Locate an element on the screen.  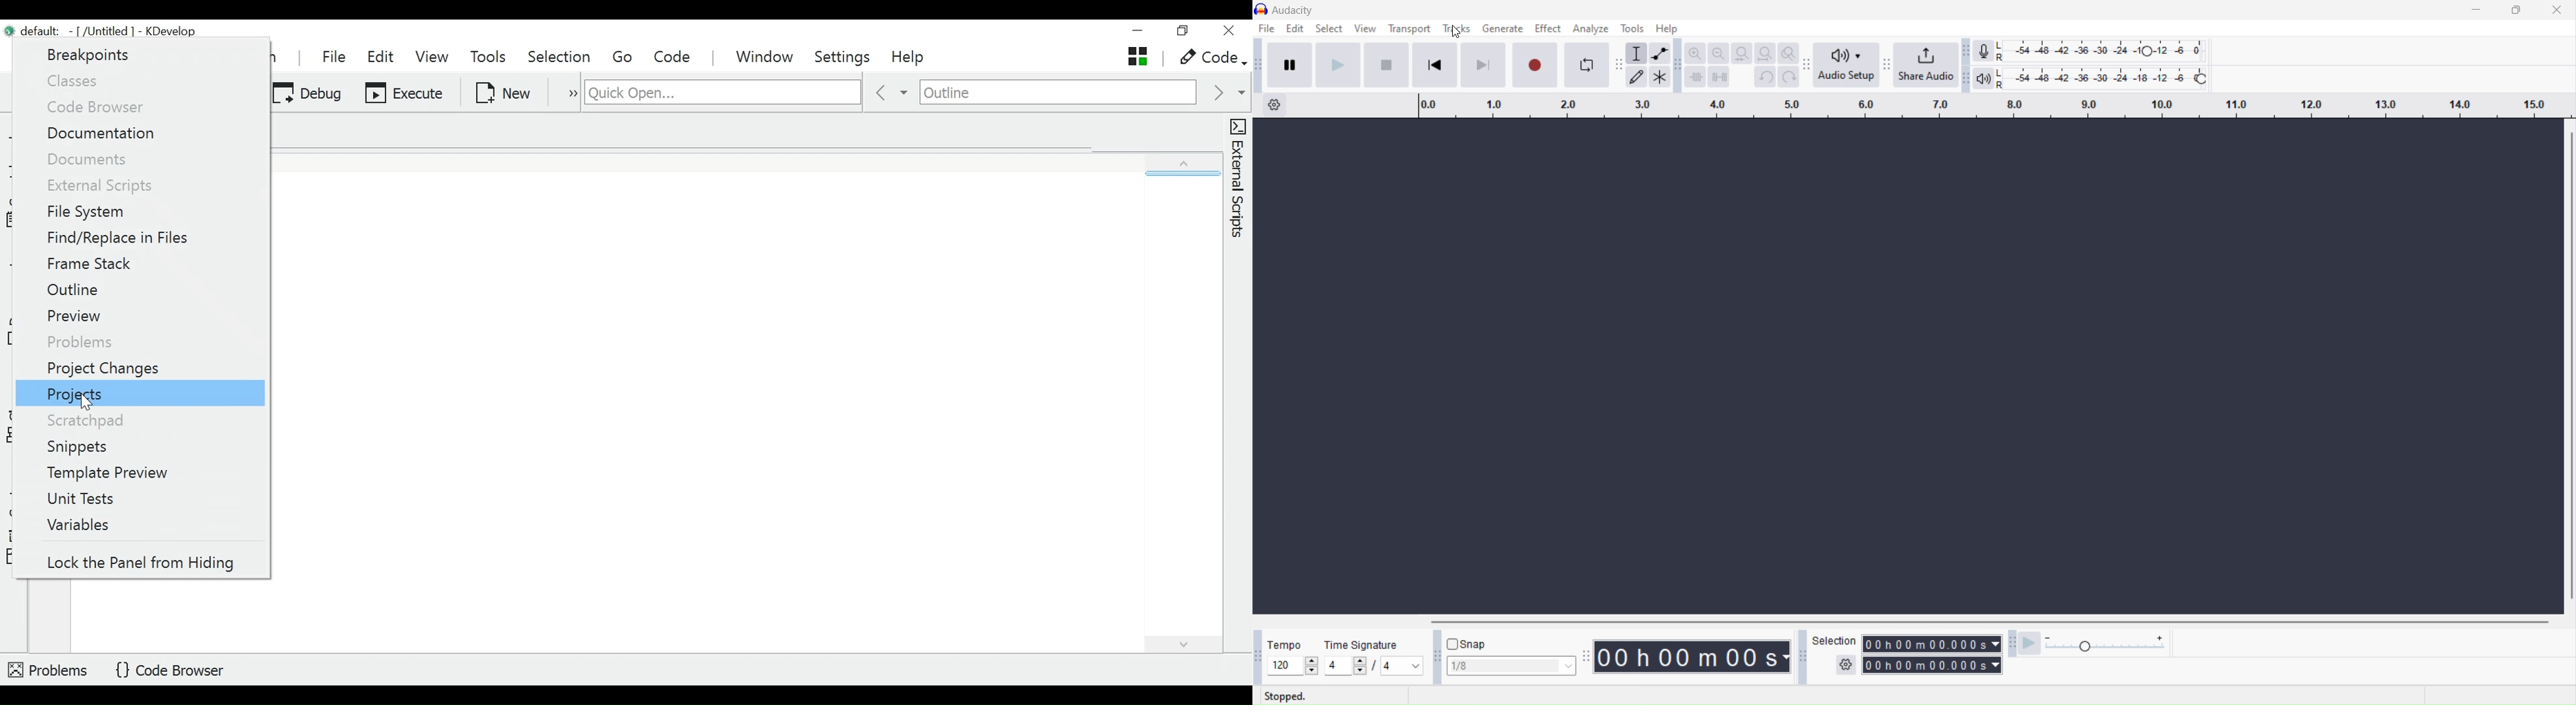
Select is located at coordinates (1328, 29).